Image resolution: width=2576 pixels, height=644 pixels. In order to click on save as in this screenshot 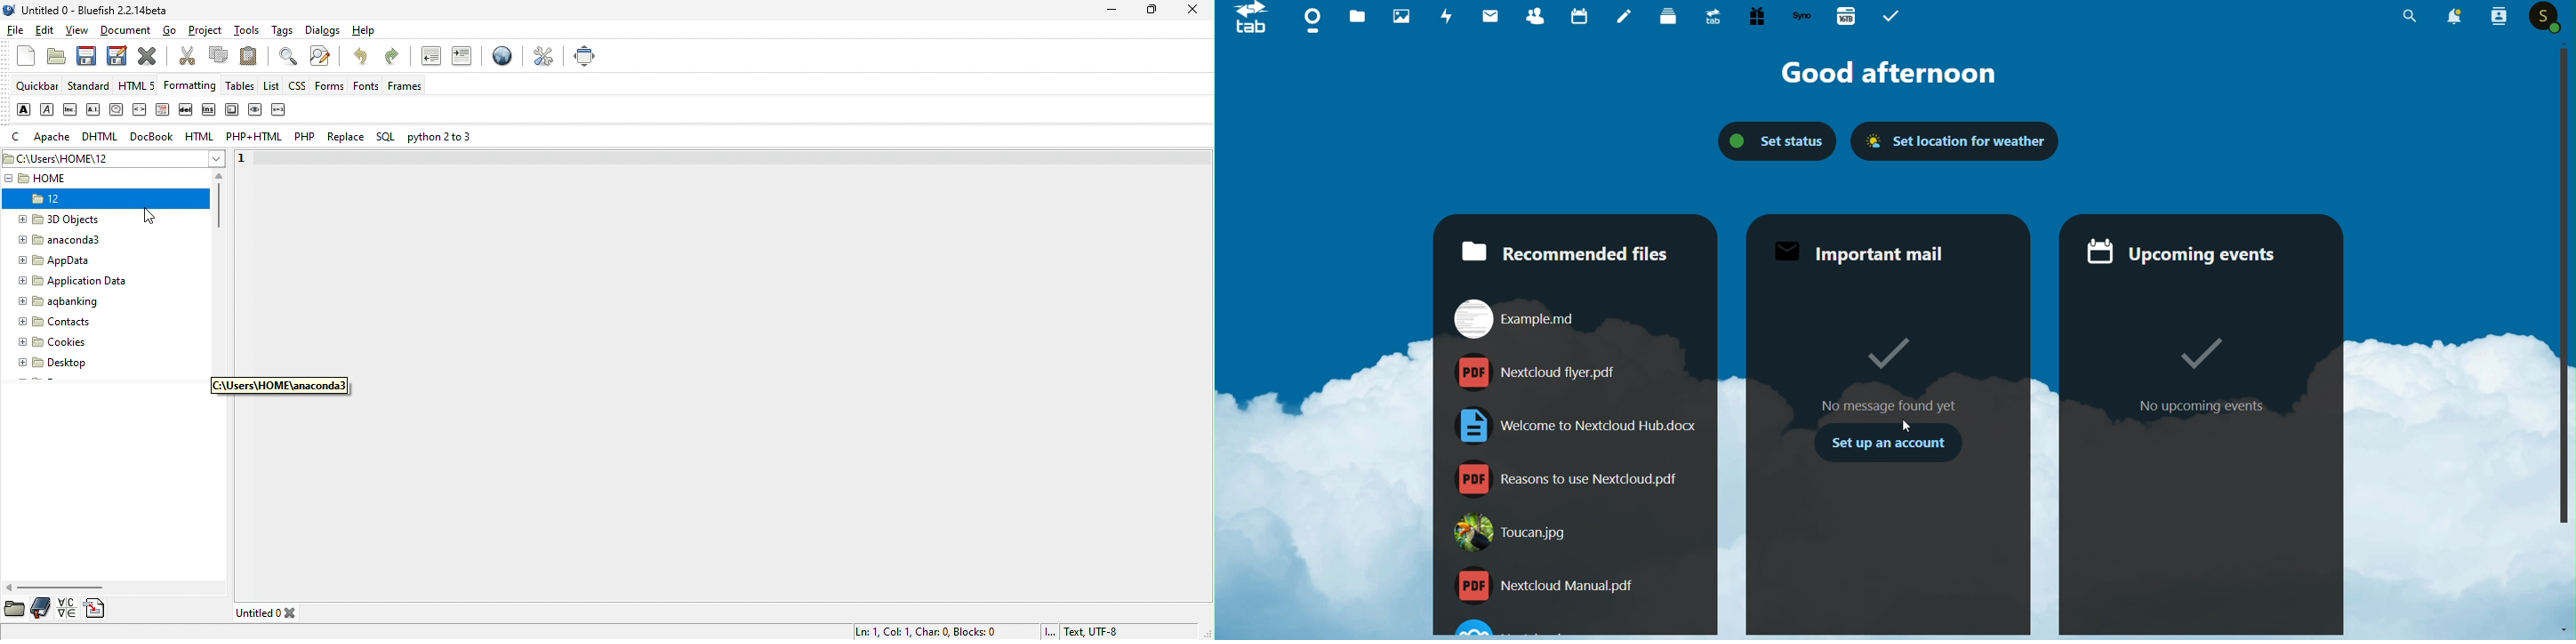, I will do `click(117, 59)`.